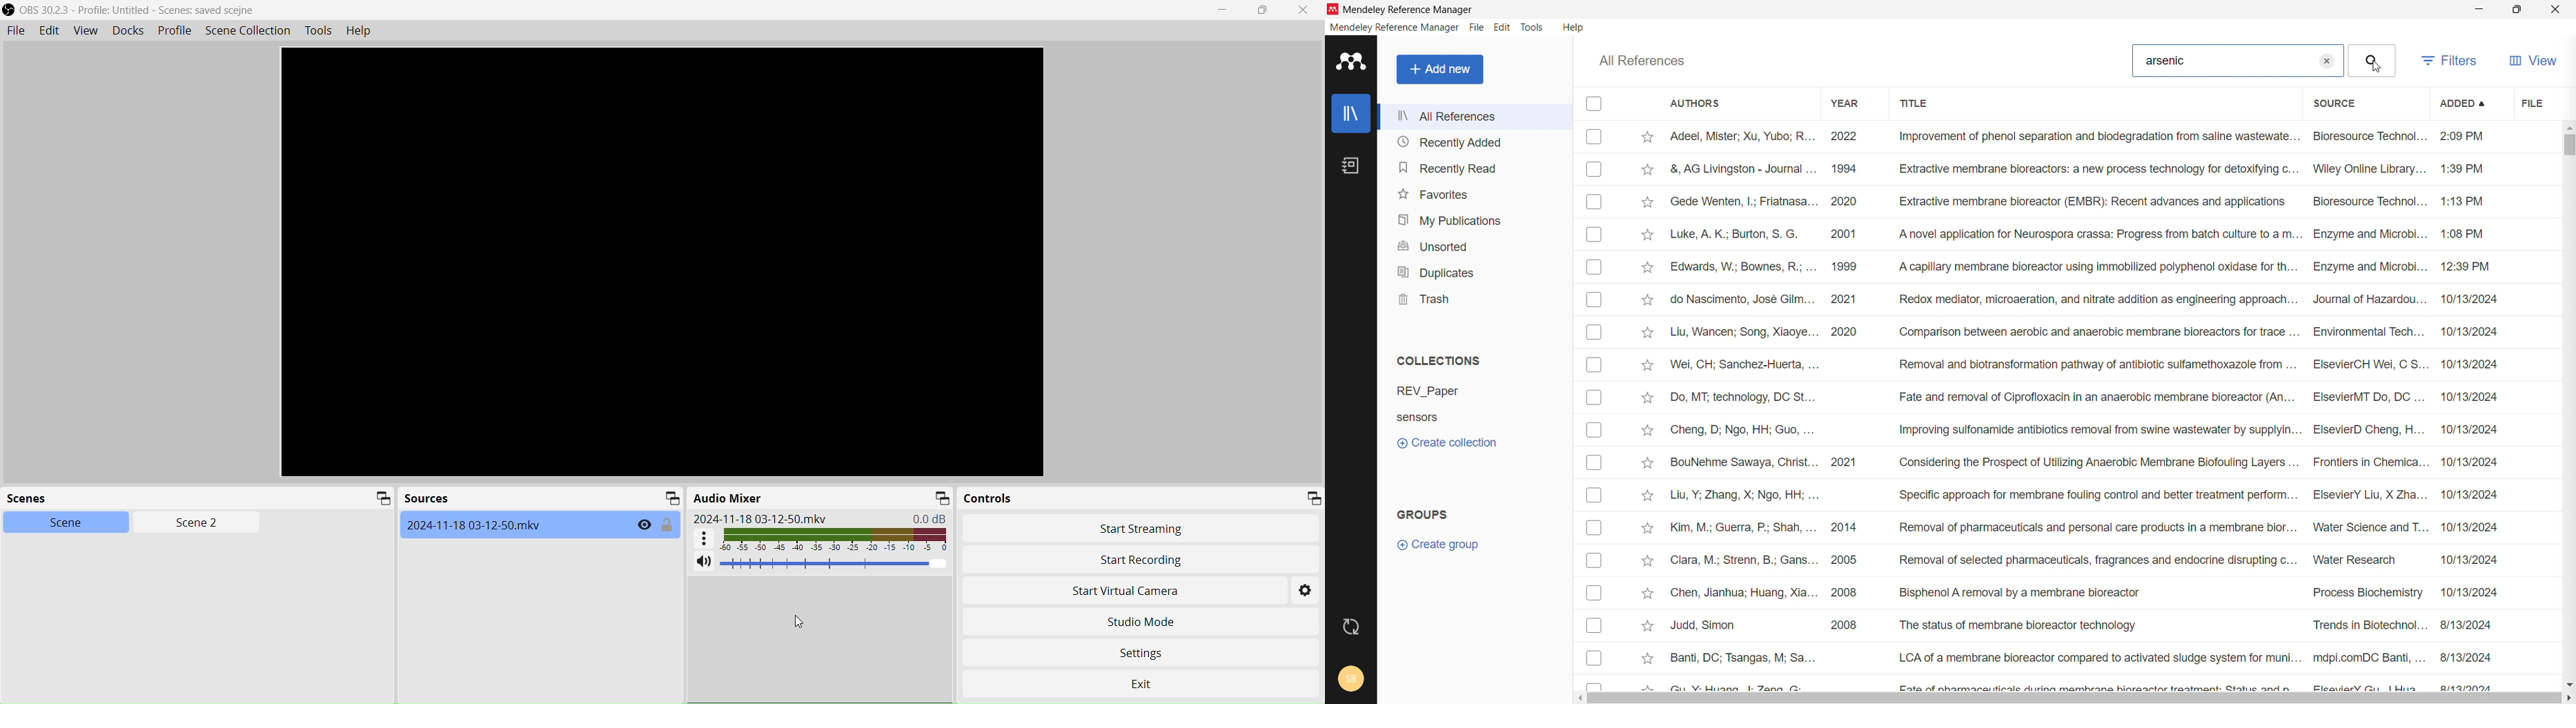  I want to click on Adeel, Mister; Xu, Yubo; R... 2022 Improvement of phenol separation and biodegradation from saline waste wate... Bioresource Technol... 2:09 PM, so click(2100, 139).